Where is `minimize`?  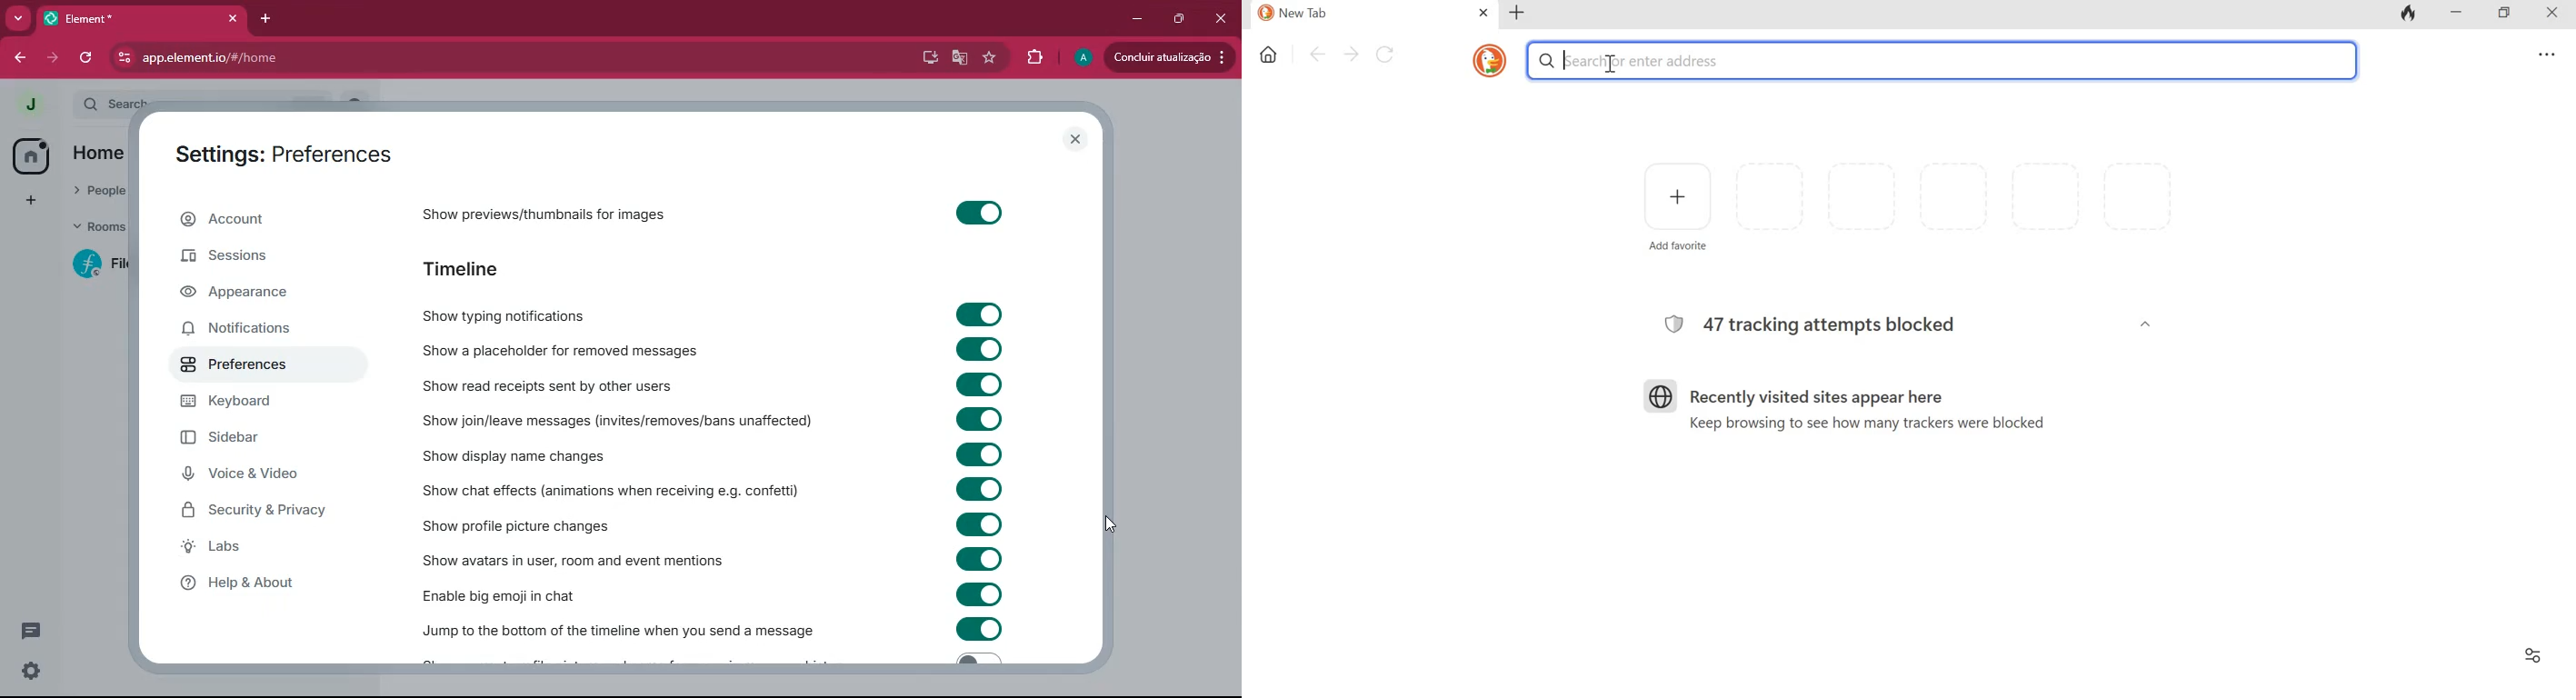 minimize is located at coordinates (1137, 16).